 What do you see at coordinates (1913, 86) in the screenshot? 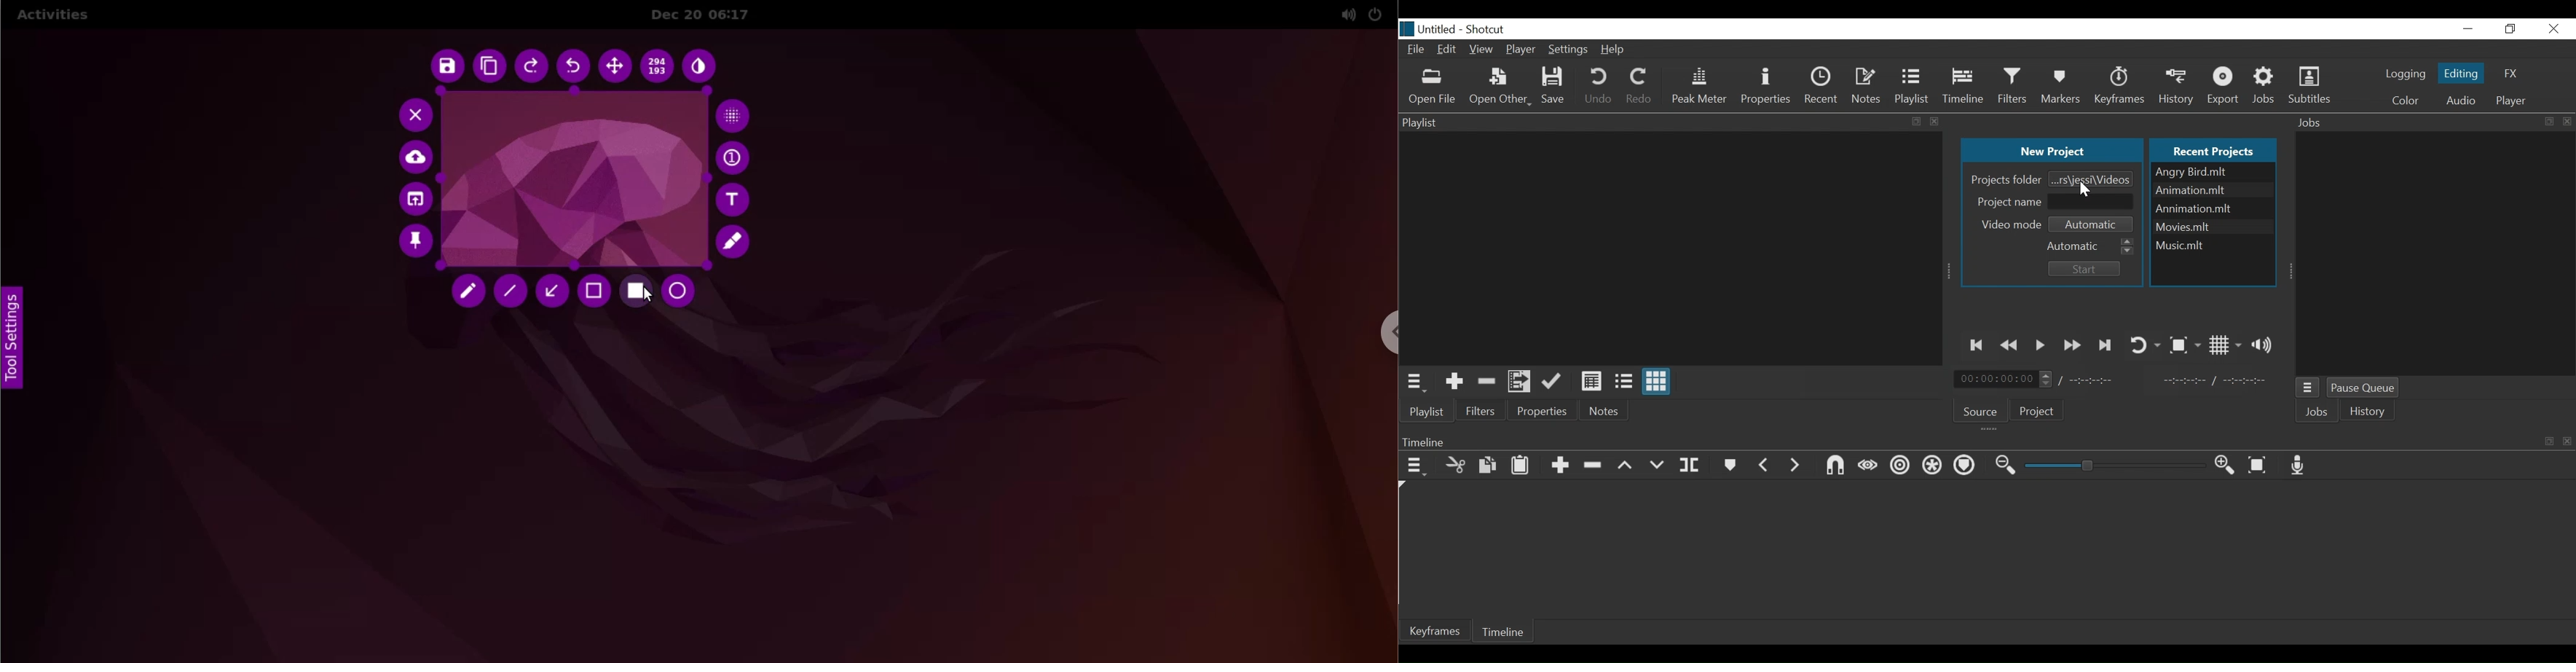
I see `Playlist` at bounding box center [1913, 86].